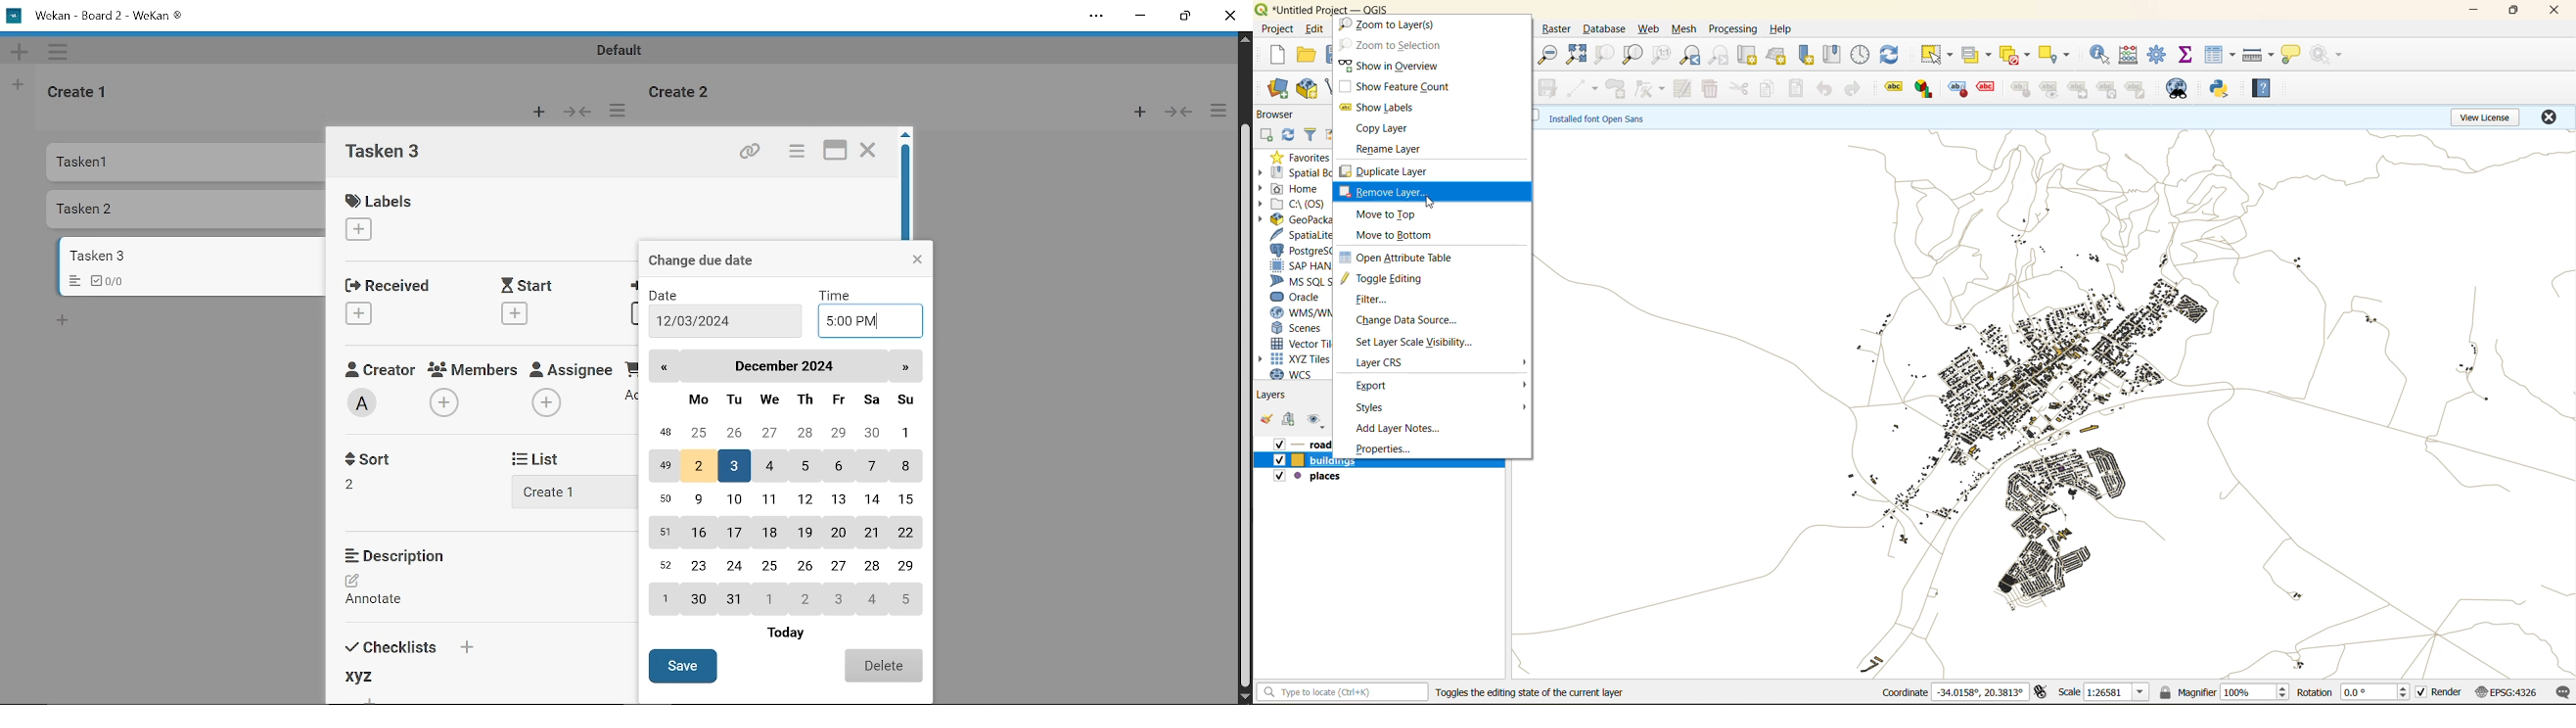 The image size is (2576, 728). Describe the element at coordinates (548, 458) in the screenshot. I see `List` at that location.